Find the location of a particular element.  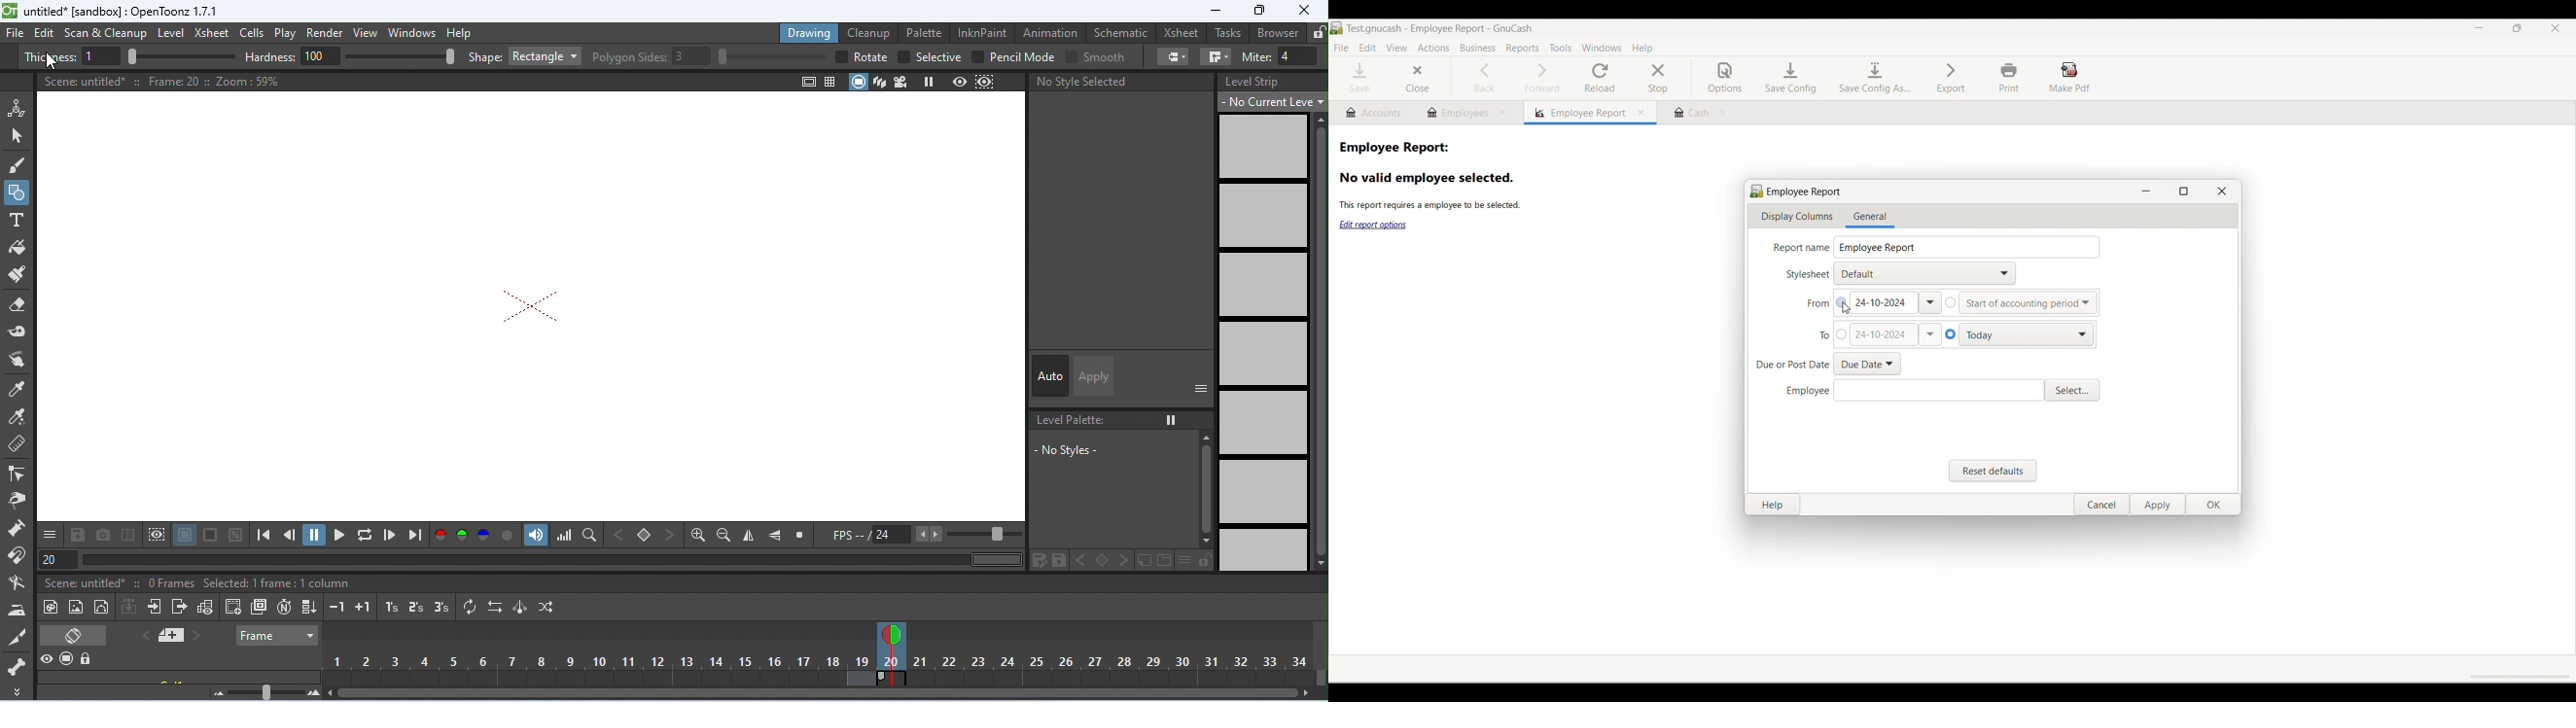

random is located at coordinates (543, 608).